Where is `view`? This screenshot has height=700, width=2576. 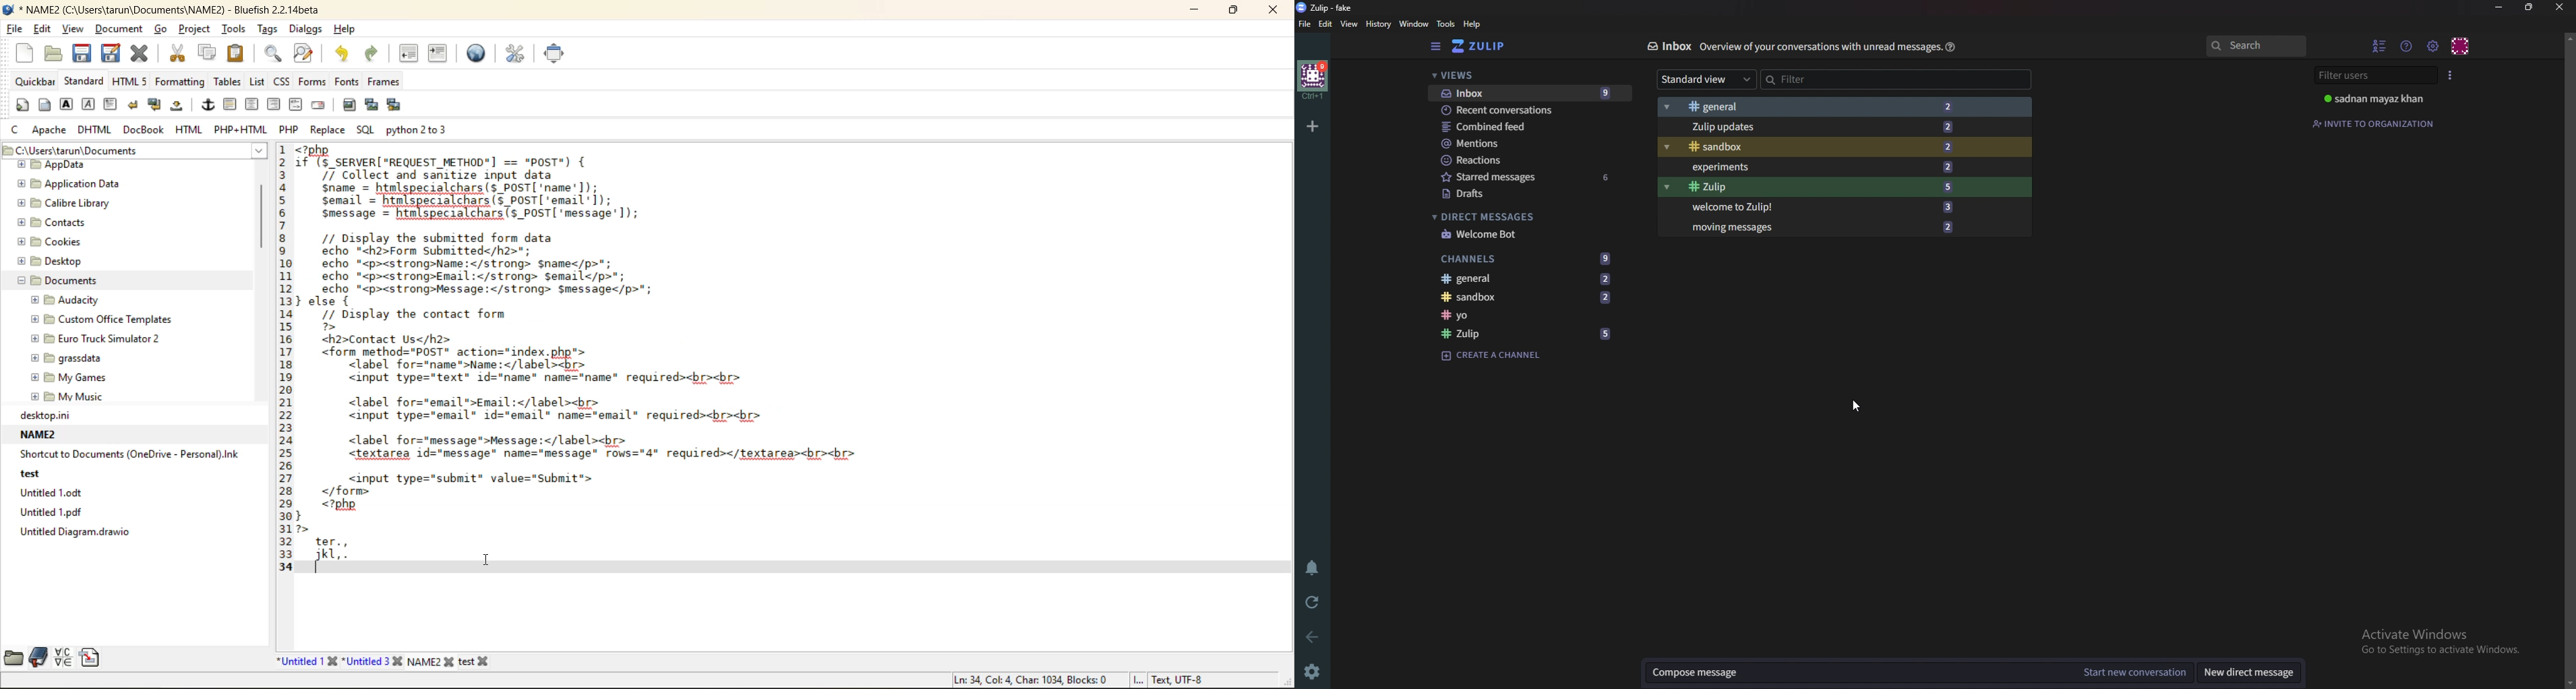 view is located at coordinates (1349, 25).